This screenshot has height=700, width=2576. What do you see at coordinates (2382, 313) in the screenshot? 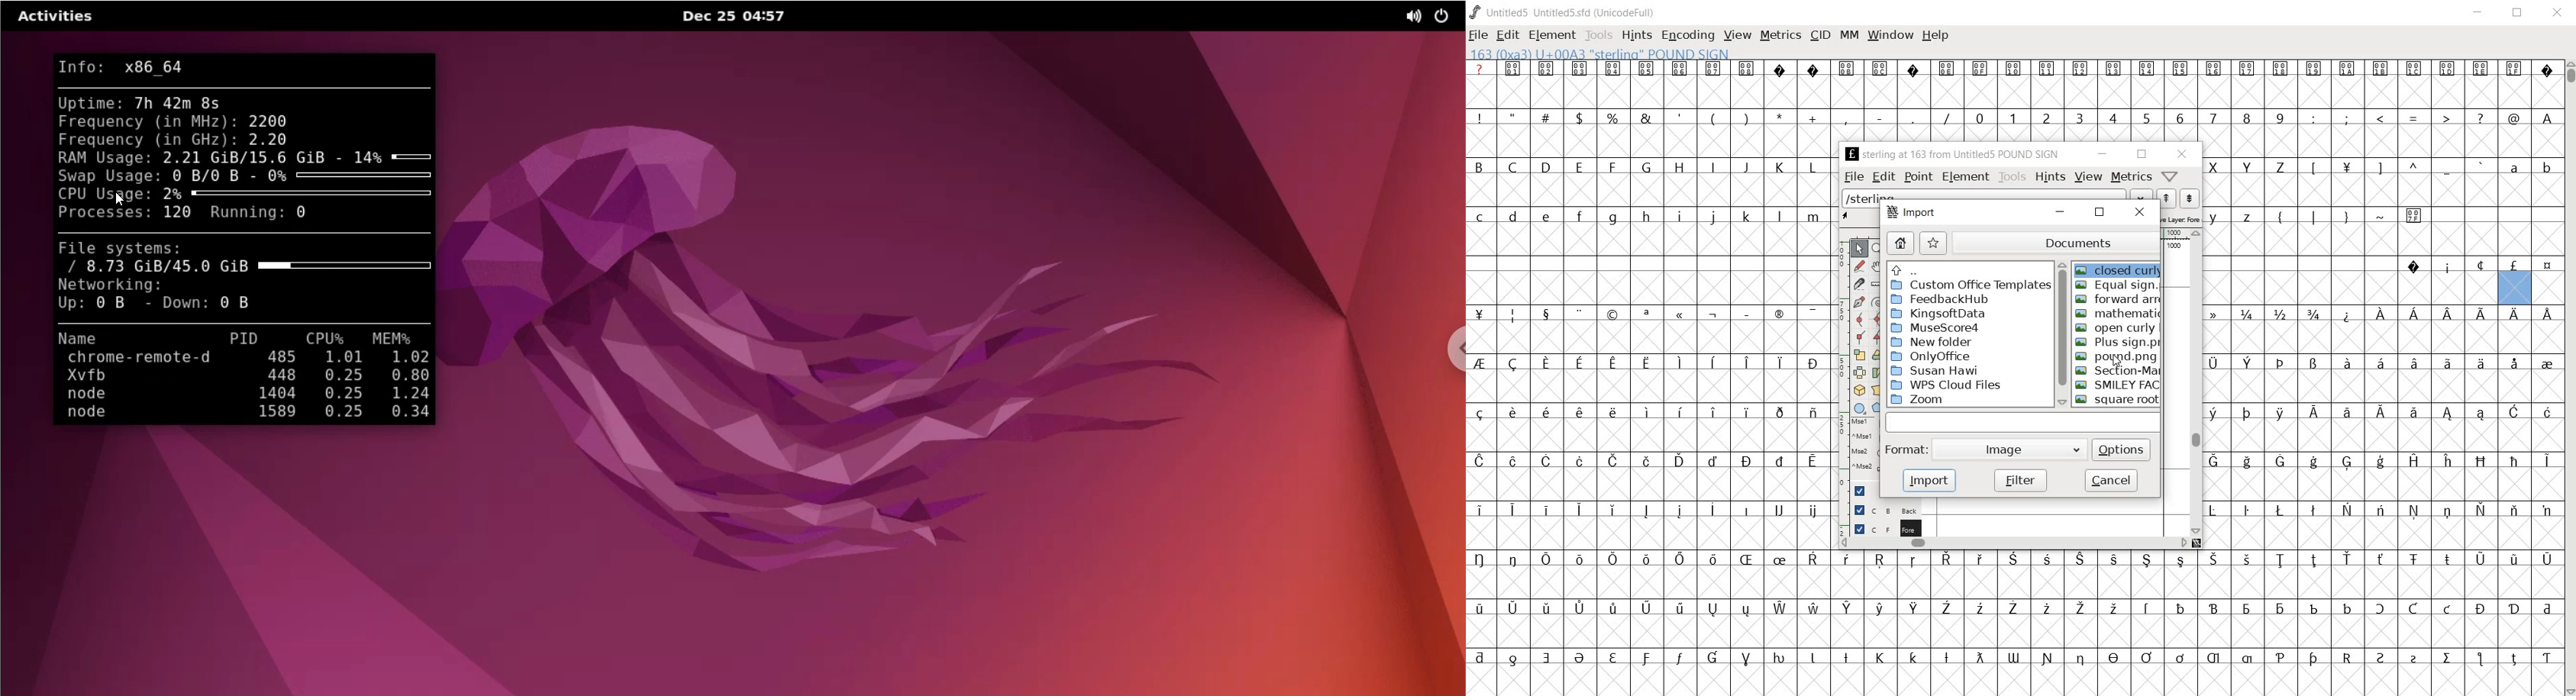
I see `Symbol` at bounding box center [2382, 313].